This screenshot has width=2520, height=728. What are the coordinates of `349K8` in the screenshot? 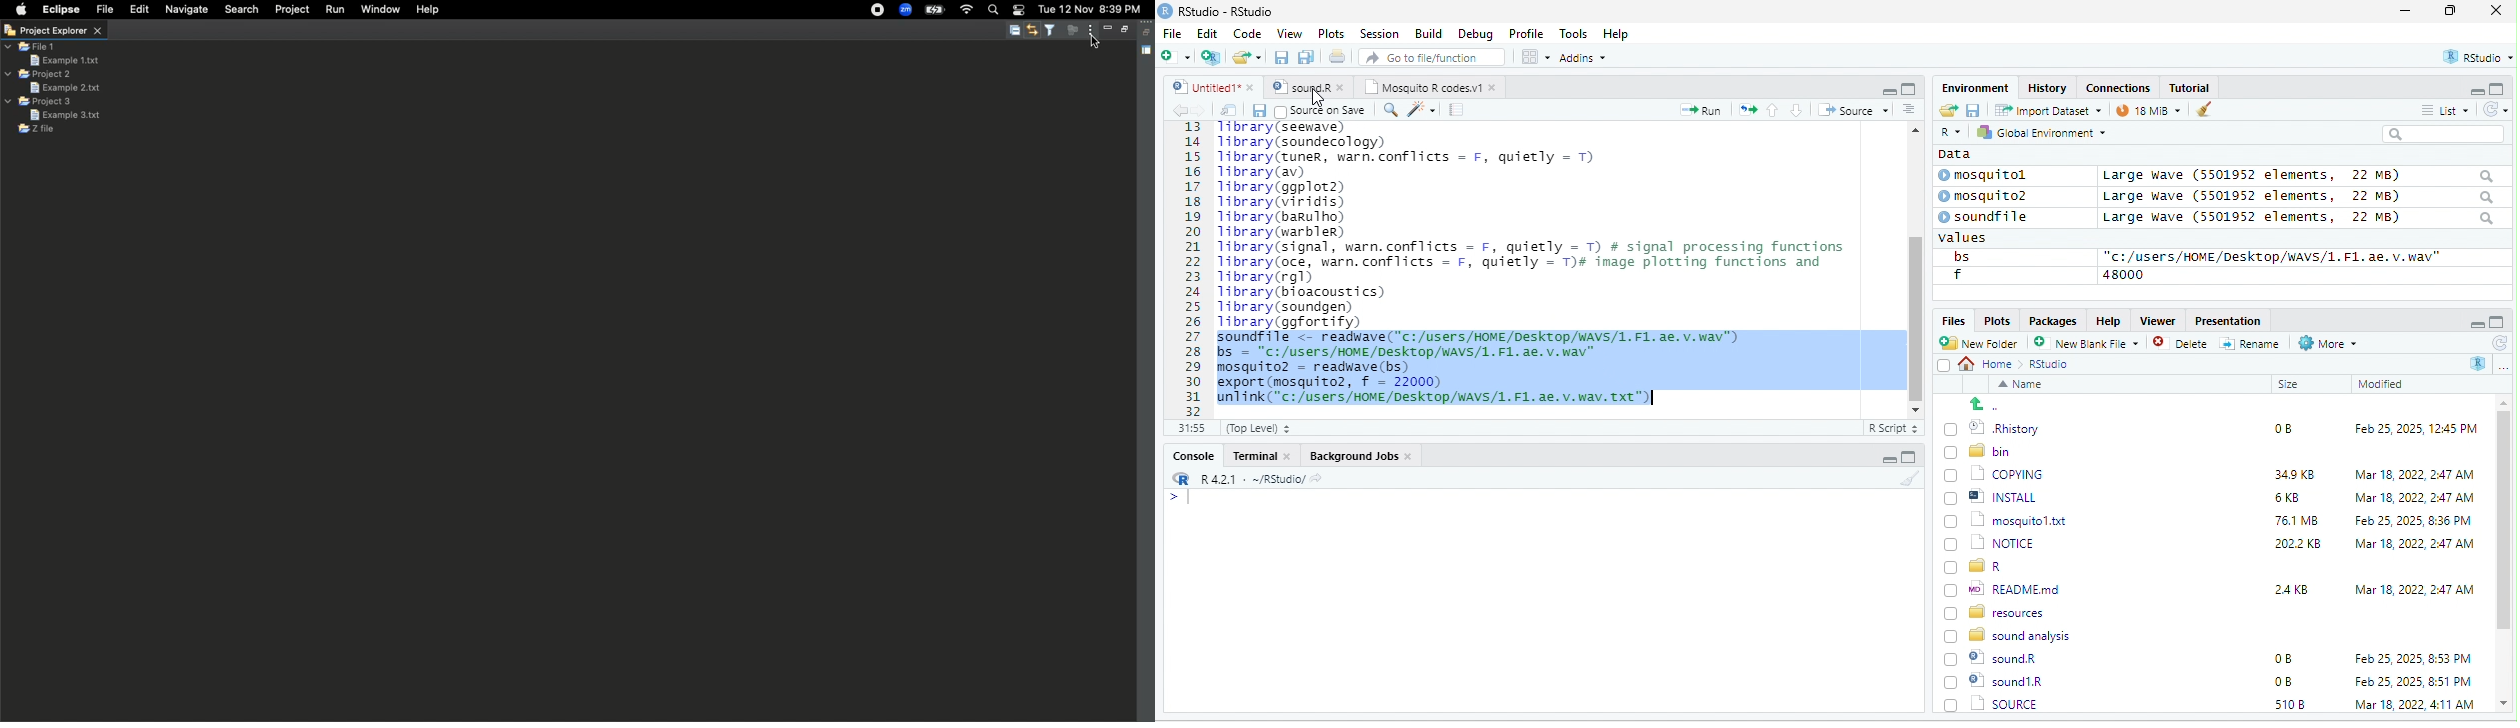 It's located at (2295, 475).